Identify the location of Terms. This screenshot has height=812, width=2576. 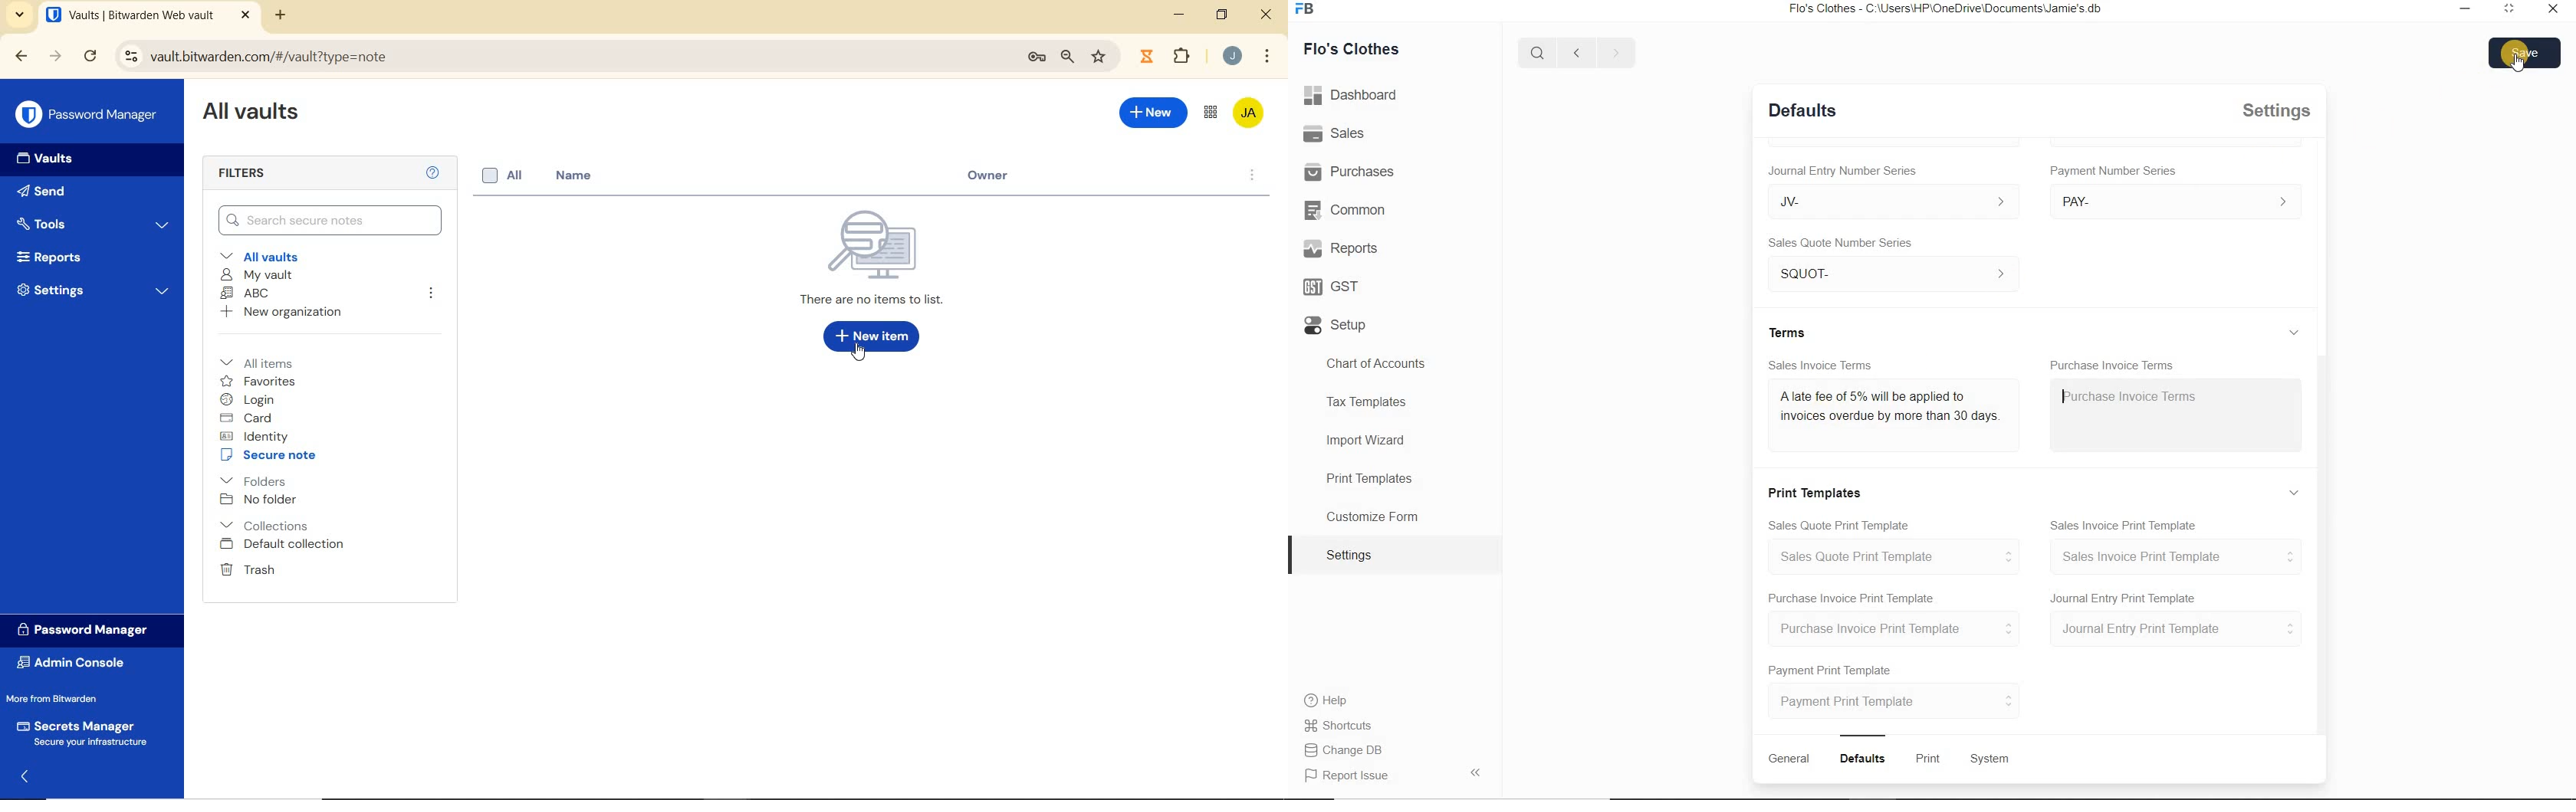
(1790, 331).